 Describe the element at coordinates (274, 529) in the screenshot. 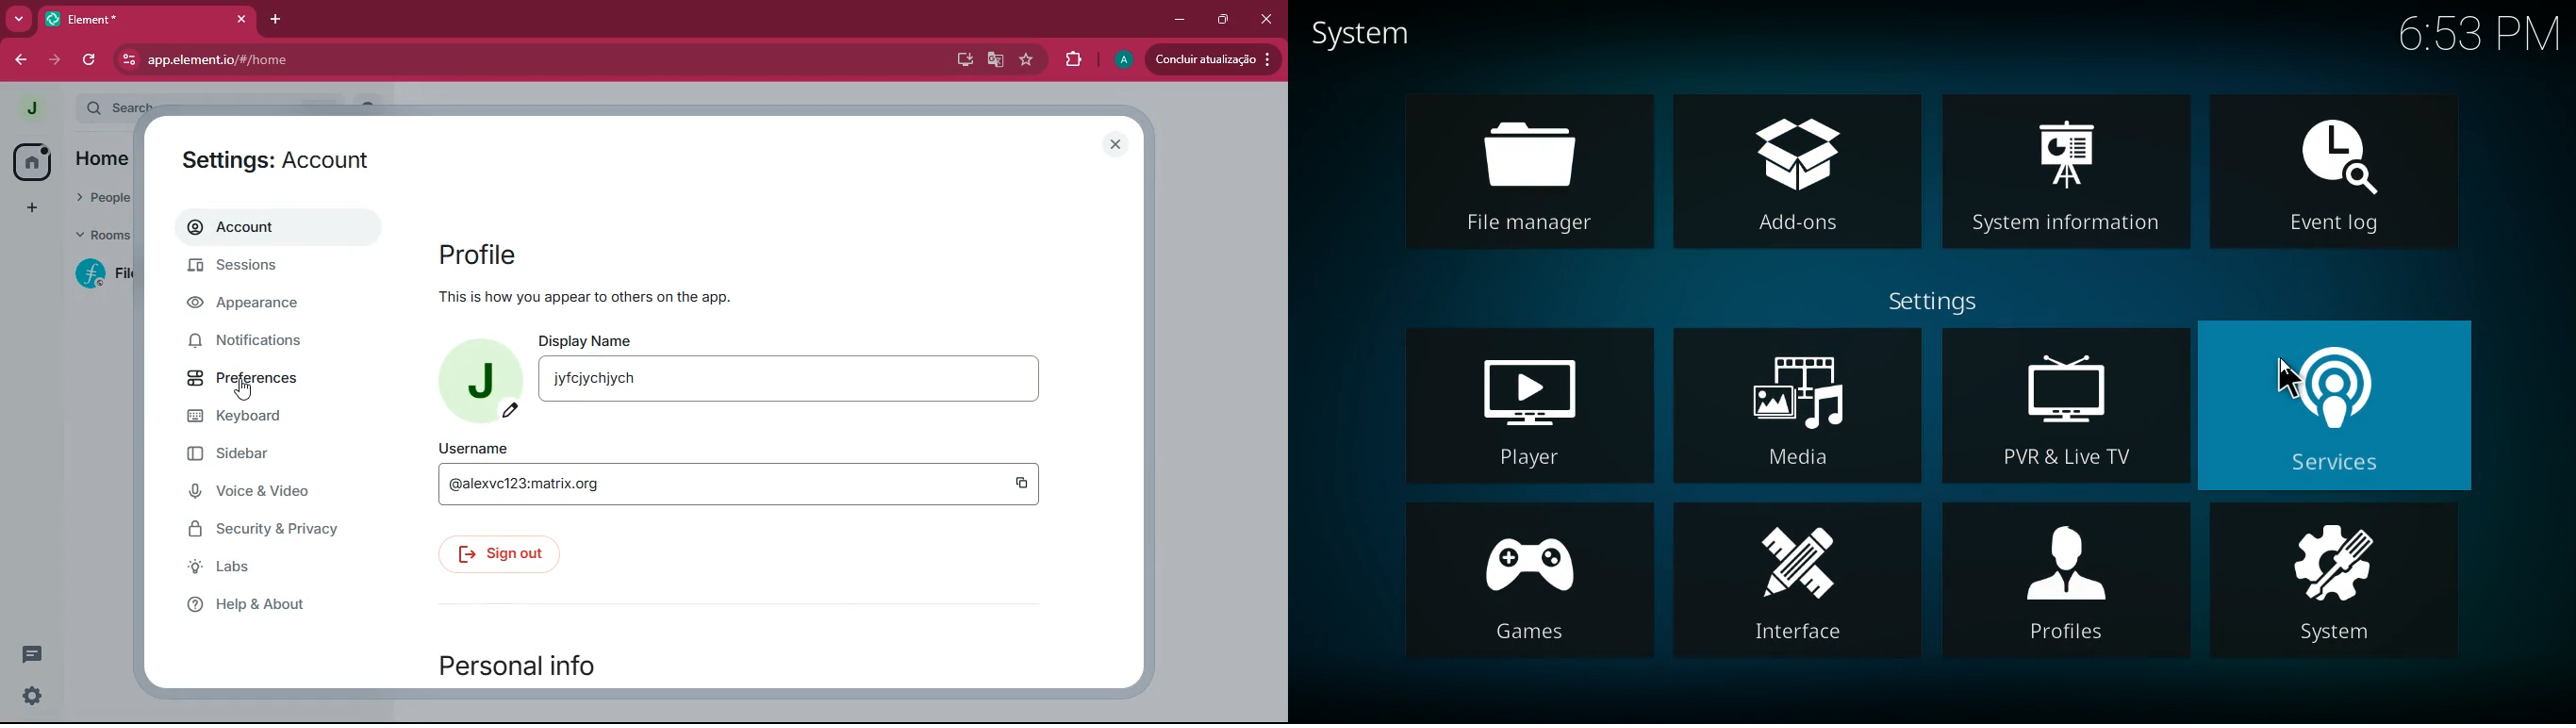

I see `security & privacy` at that location.